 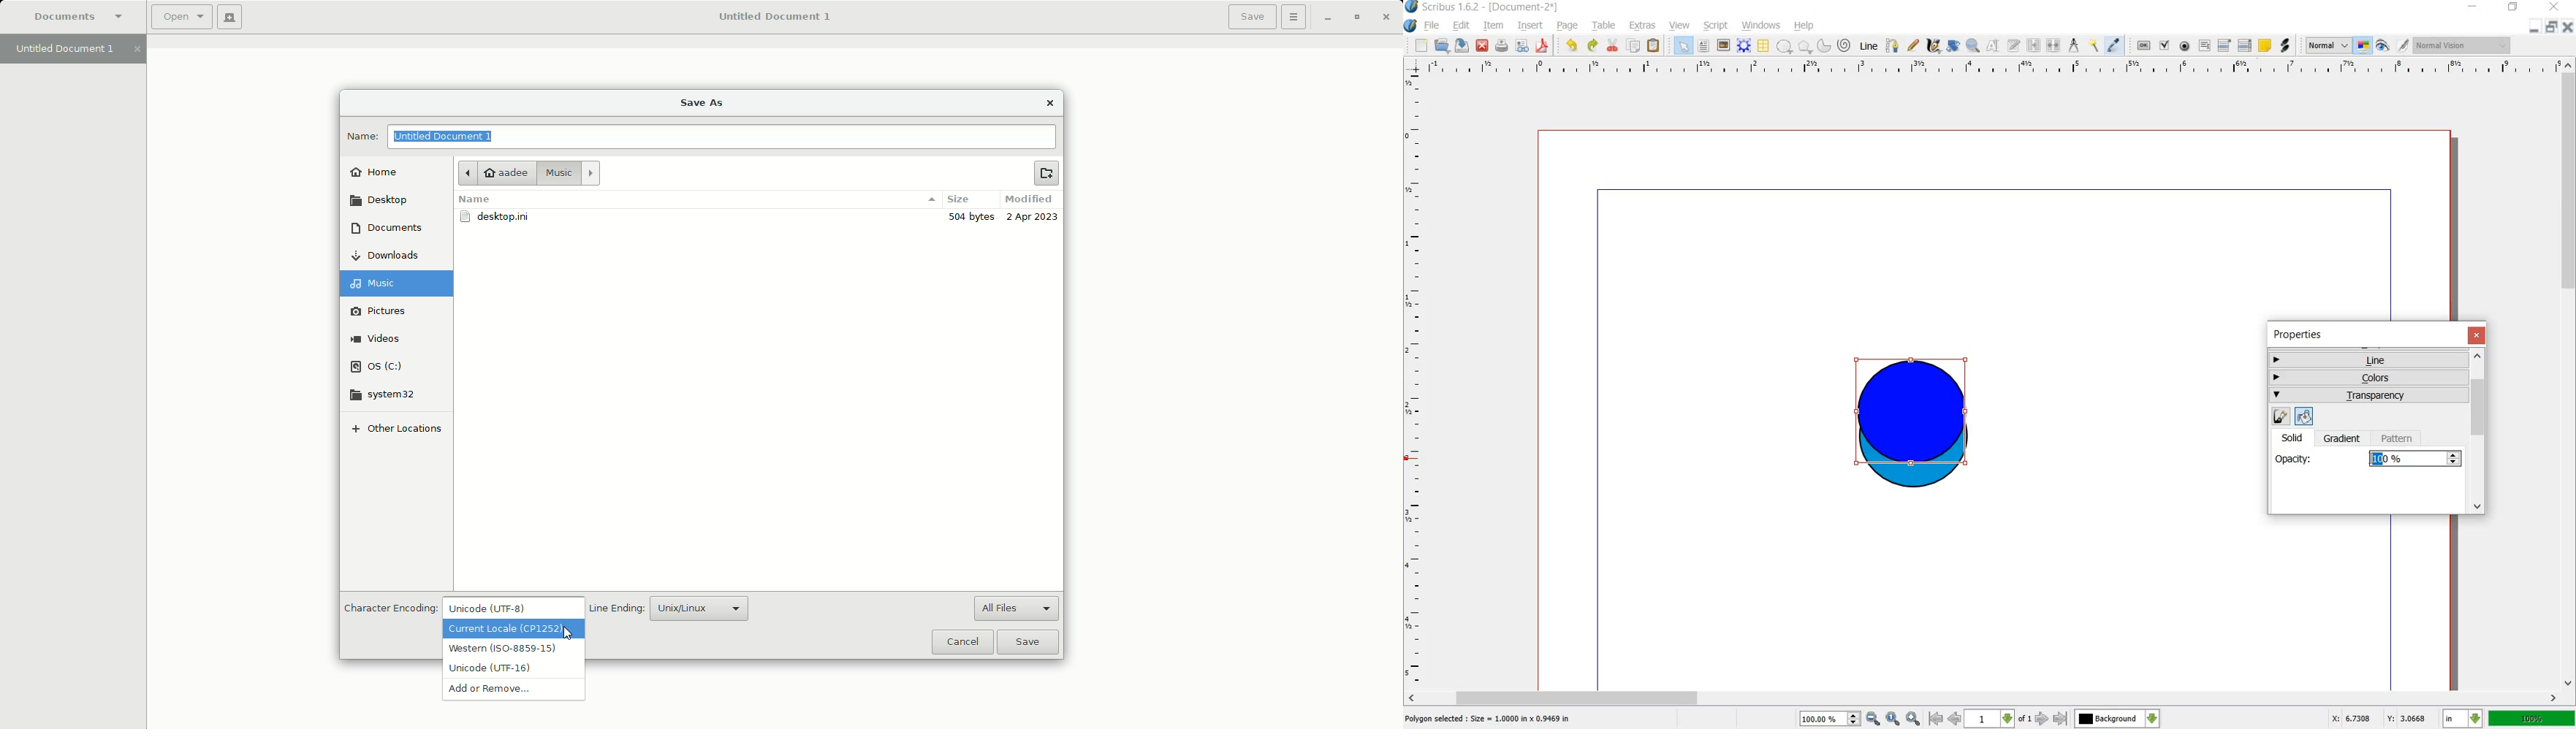 I want to click on line, so click(x=1868, y=47).